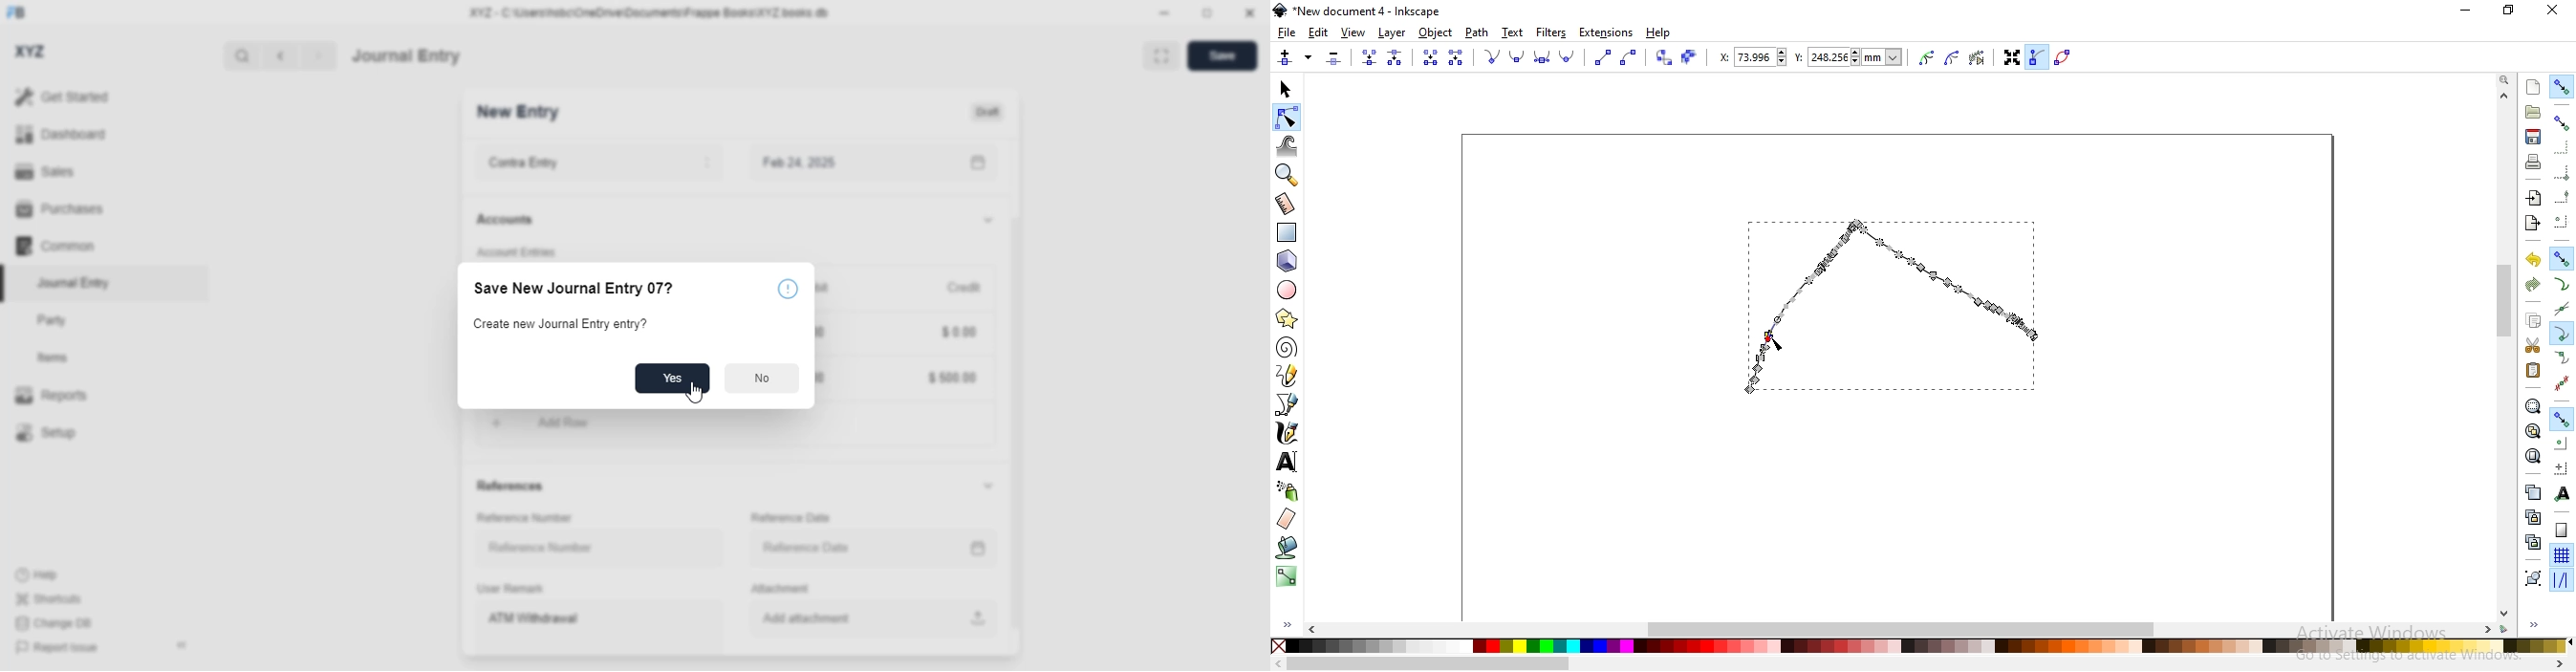 Image resolution: width=2576 pixels, height=672 pixels. What do you see at coordinates (1954, 58) in the screenshot?
I see `show masks of selected objects` at bounding box center [1954, 58].